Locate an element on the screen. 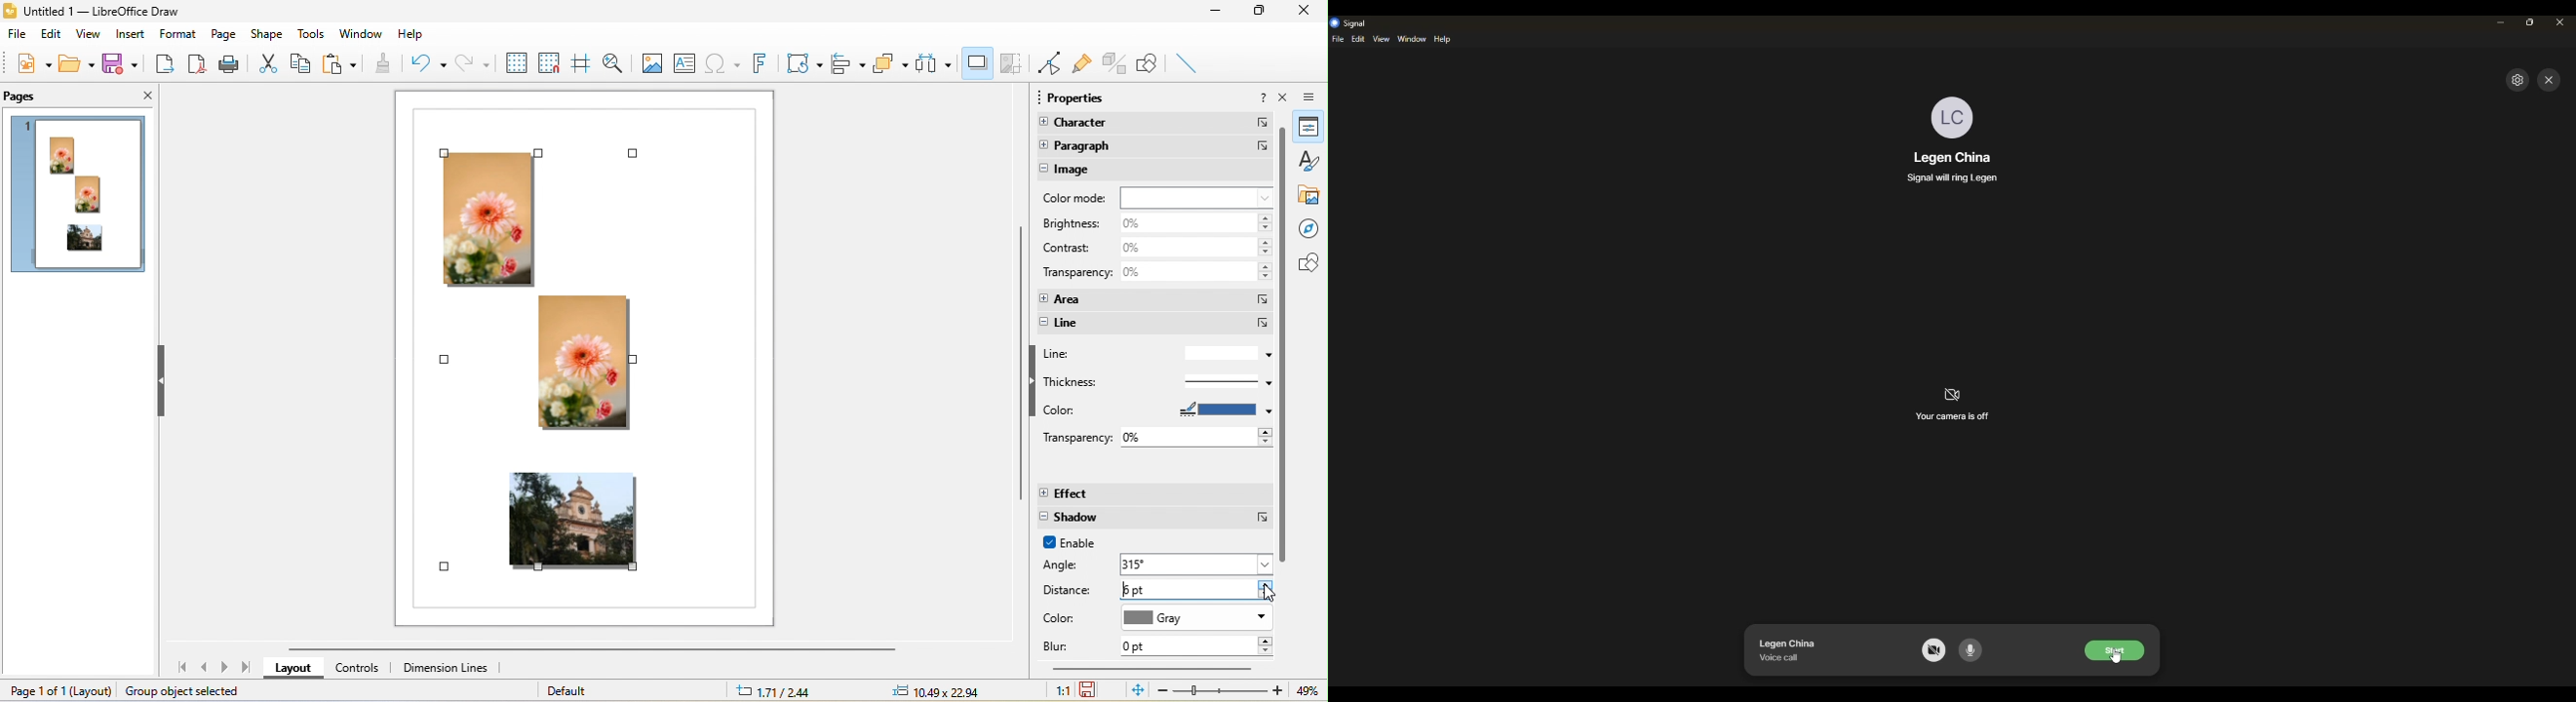 The image size is (2576, 728). first page is located at coordinates (179, 669).